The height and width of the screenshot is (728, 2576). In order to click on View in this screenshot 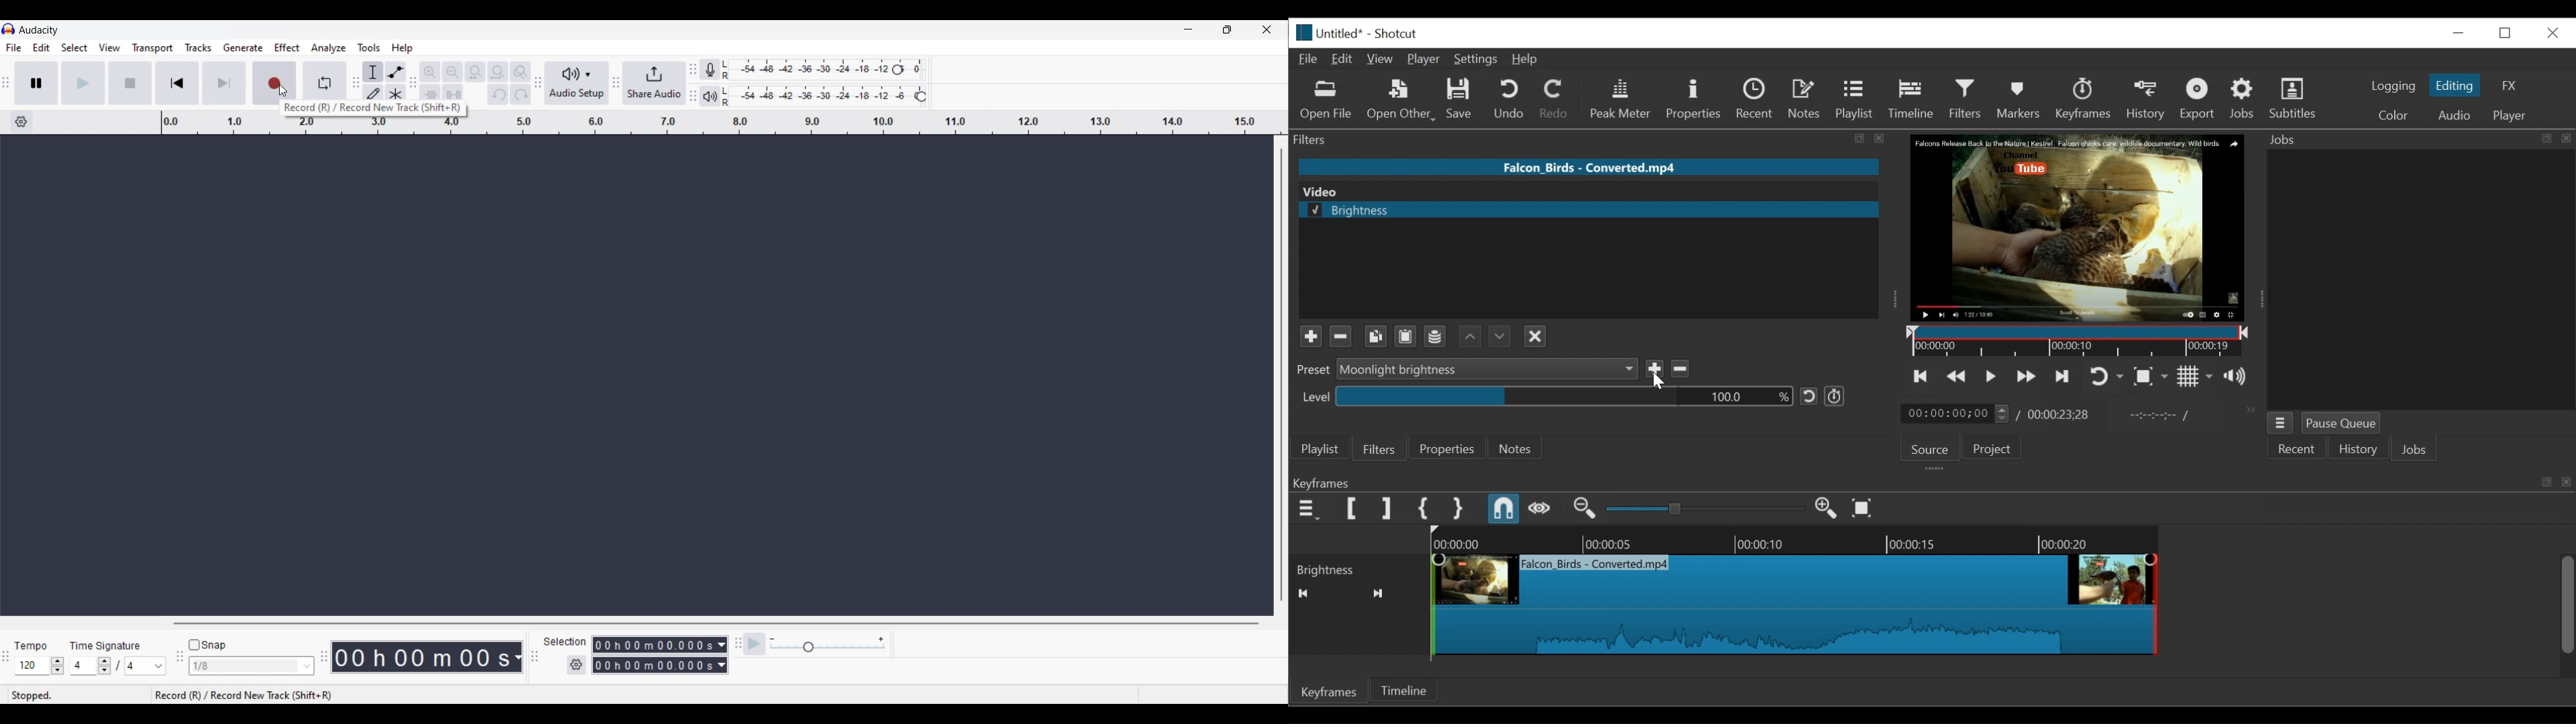, I will do `click(1379, 60)`.